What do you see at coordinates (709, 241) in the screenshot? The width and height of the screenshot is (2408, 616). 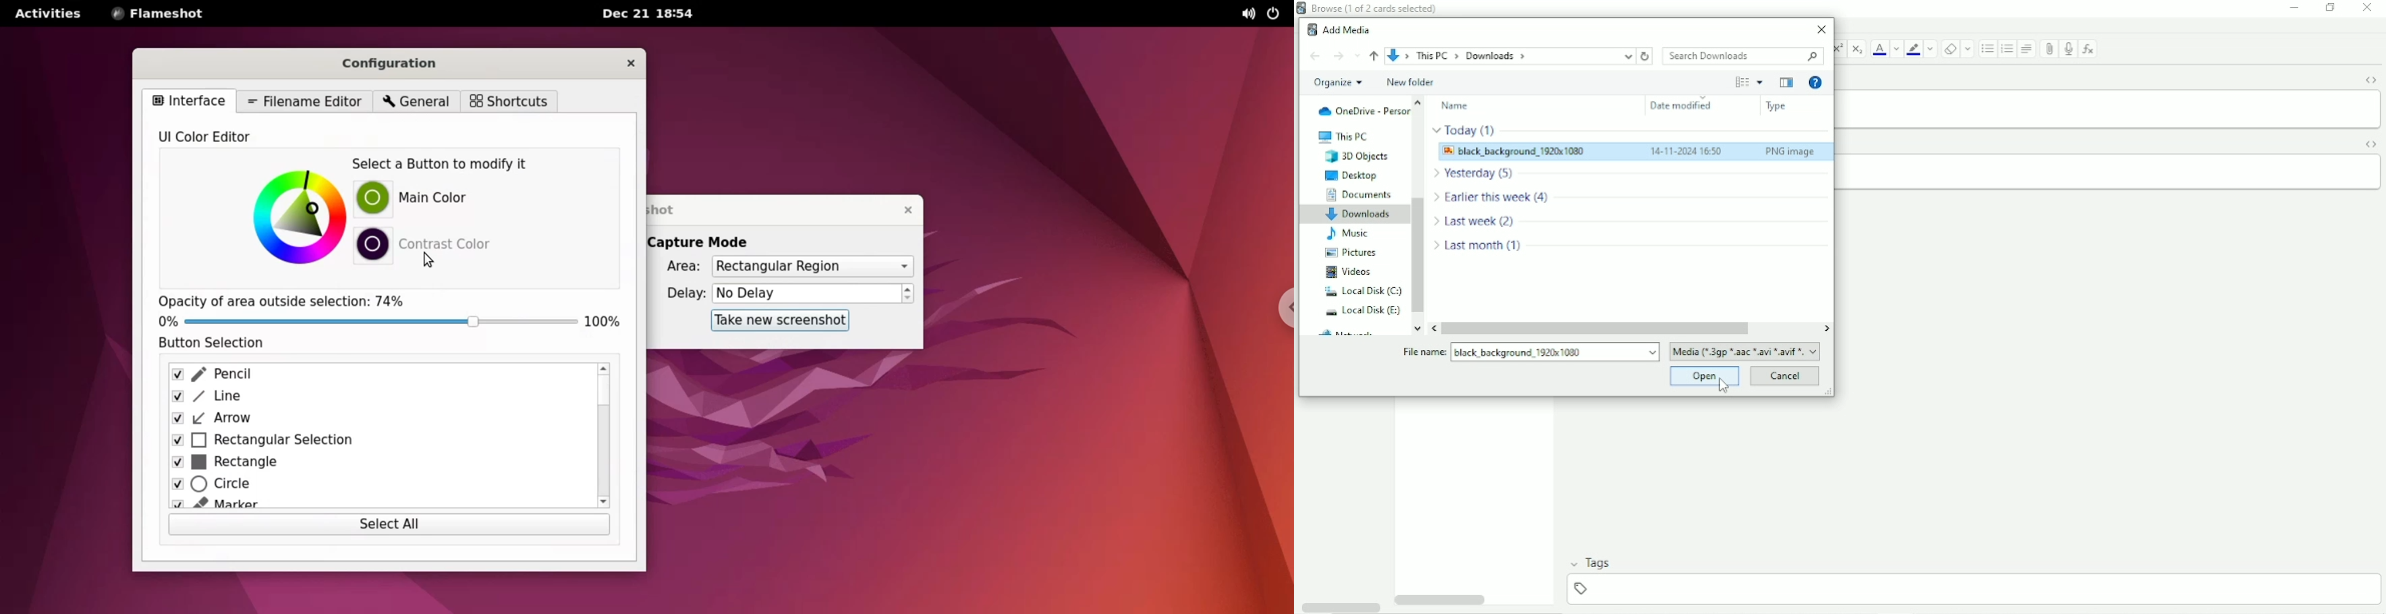 I see `capture mode` at bounding box center [709, 241].